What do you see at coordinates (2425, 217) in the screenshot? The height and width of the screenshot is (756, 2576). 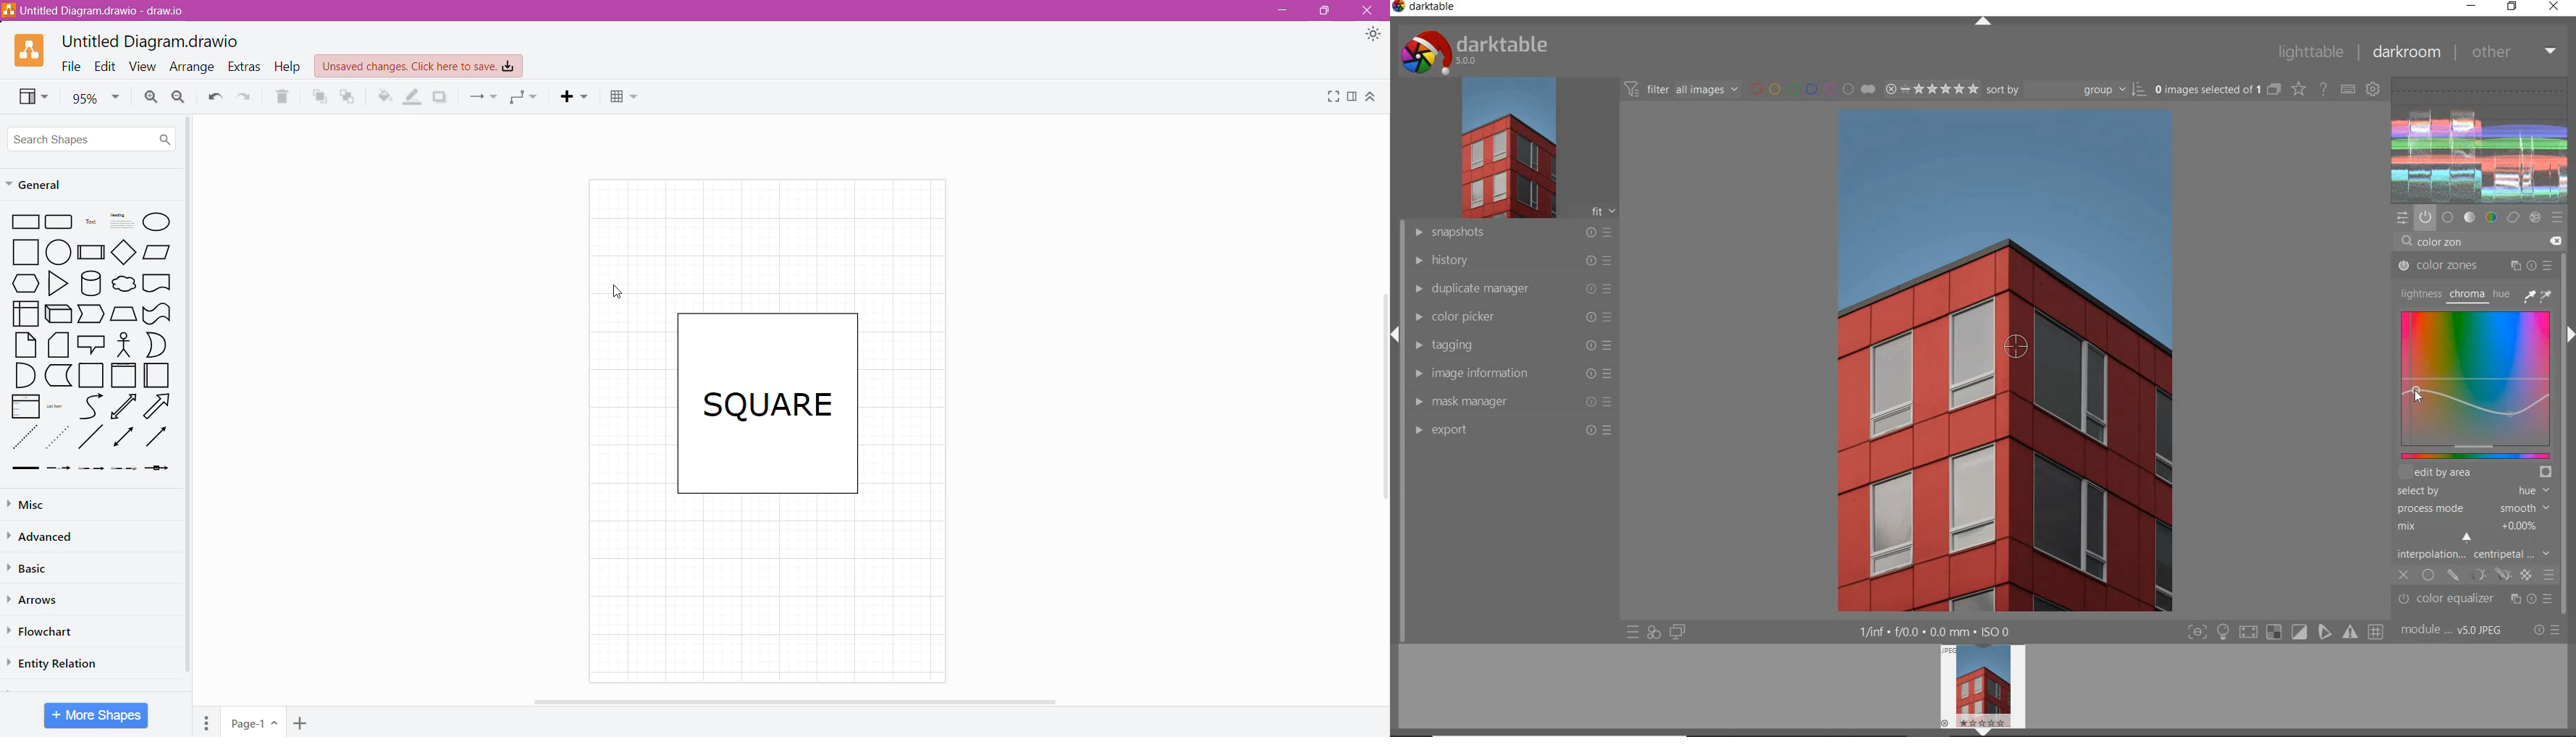 I see `show only active modules` at bounding box center [2425, 217].